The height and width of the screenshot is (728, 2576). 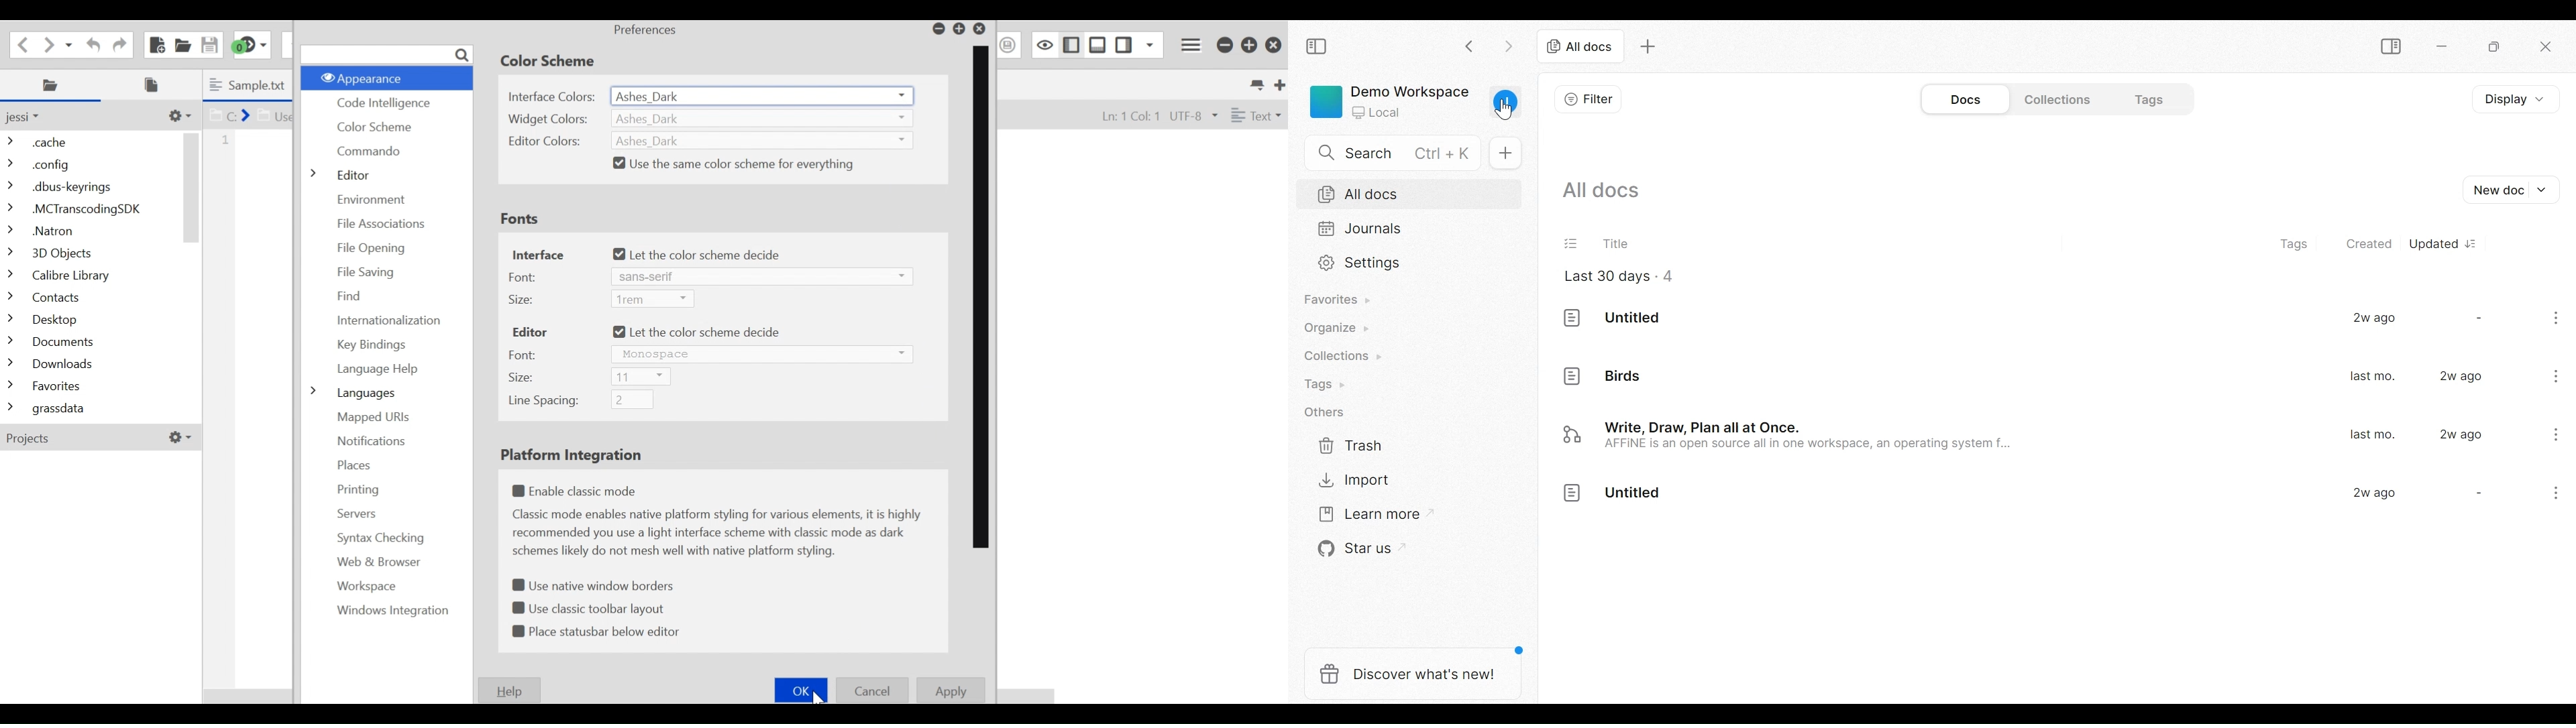 I want to click on Size, so click(x=521, y=300).